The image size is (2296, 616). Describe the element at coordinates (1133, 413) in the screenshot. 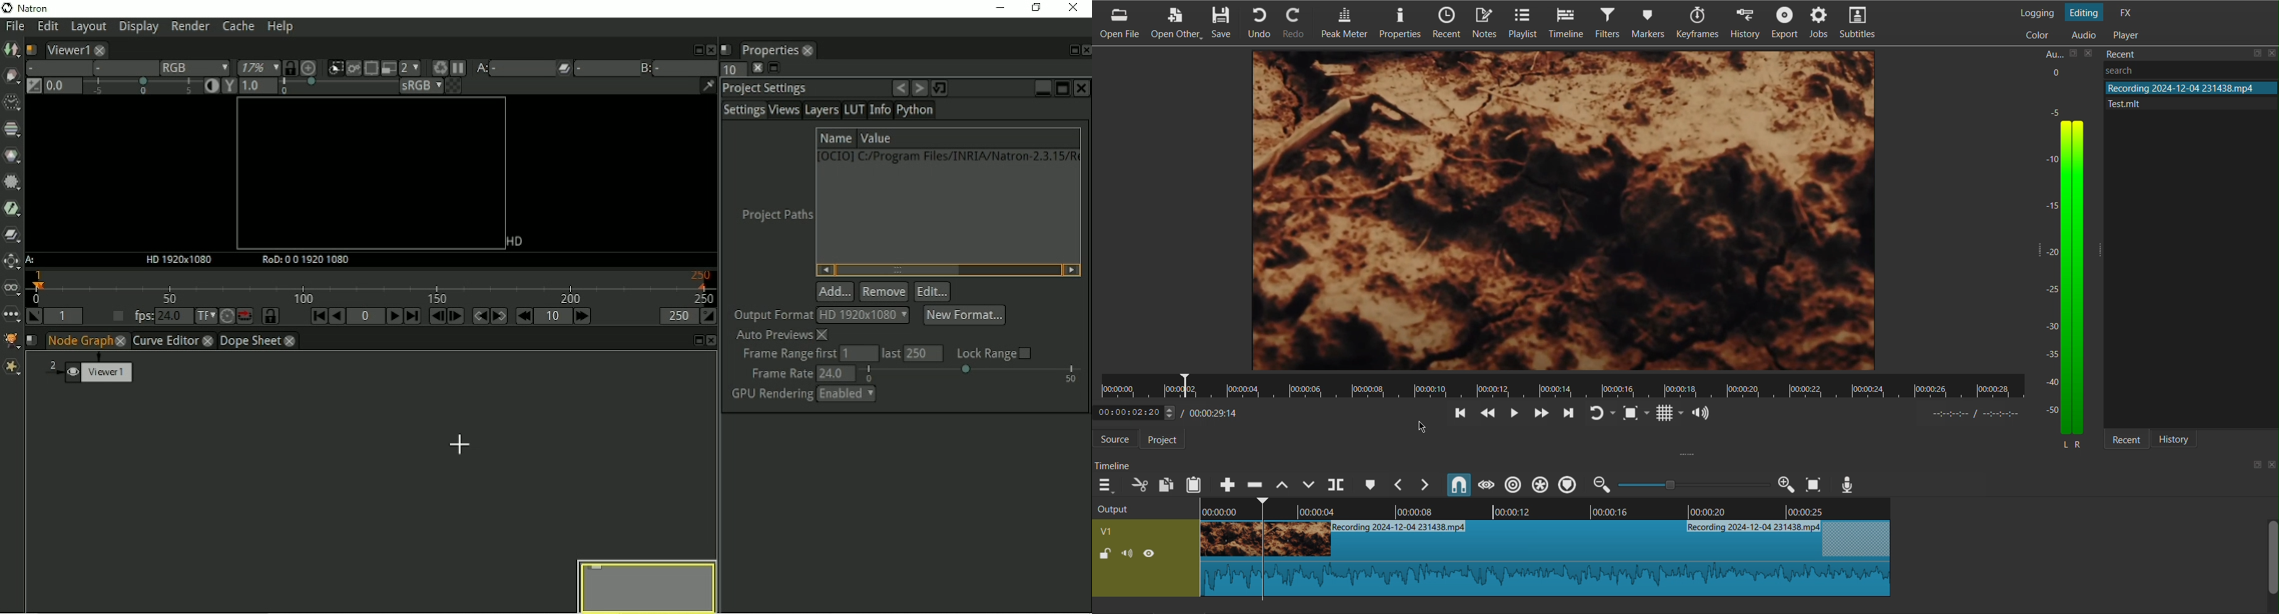

I see `elapsed time` at that location.